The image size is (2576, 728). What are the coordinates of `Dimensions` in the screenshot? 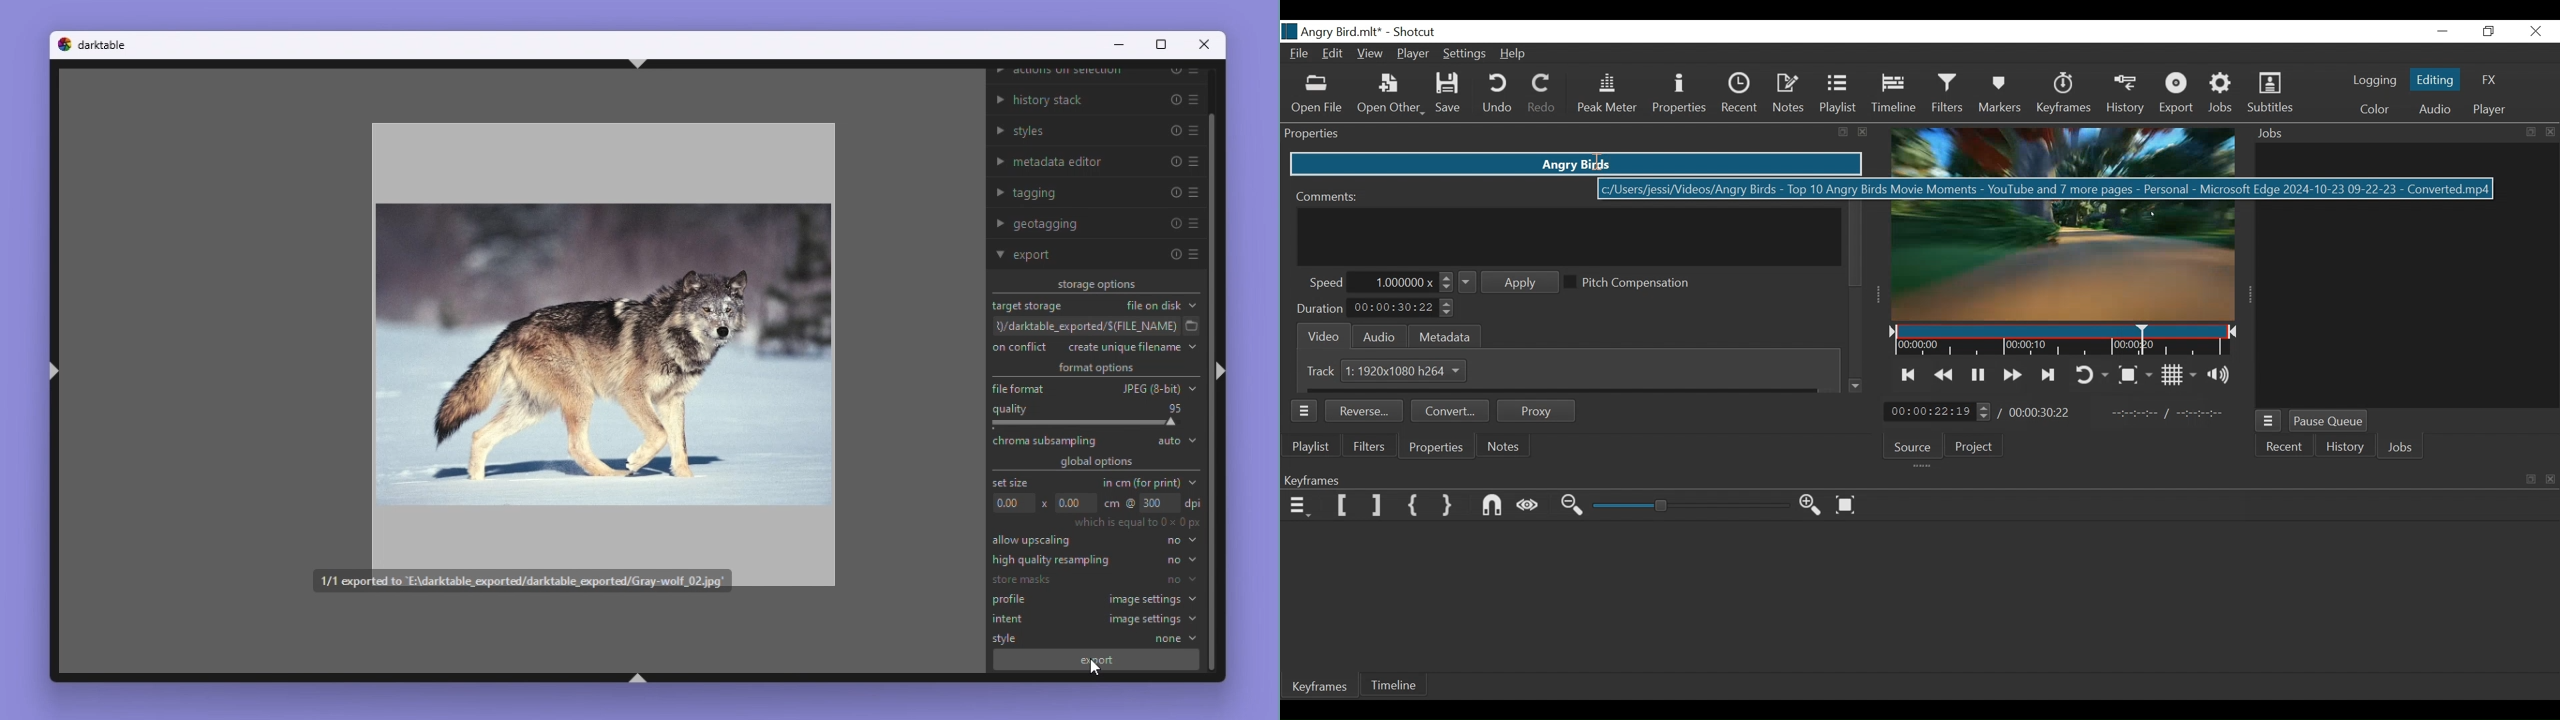 It's located at (1083, 503).